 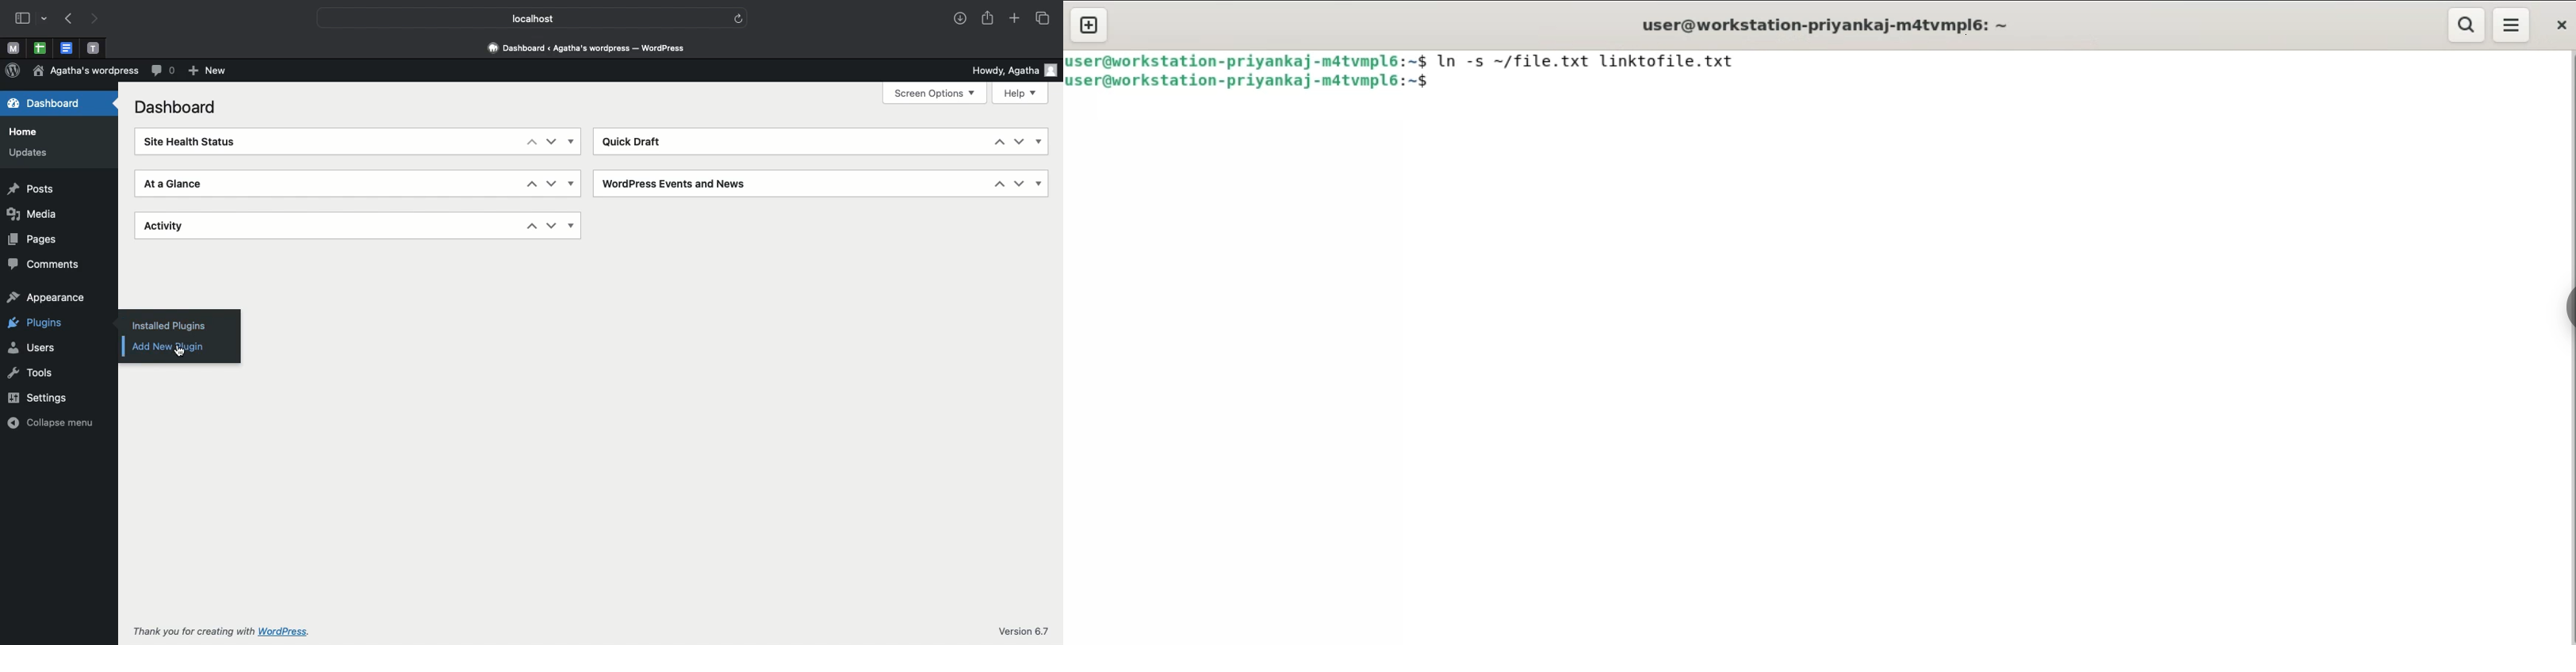 I want to click on drop-down, so click(x=44, y=19).